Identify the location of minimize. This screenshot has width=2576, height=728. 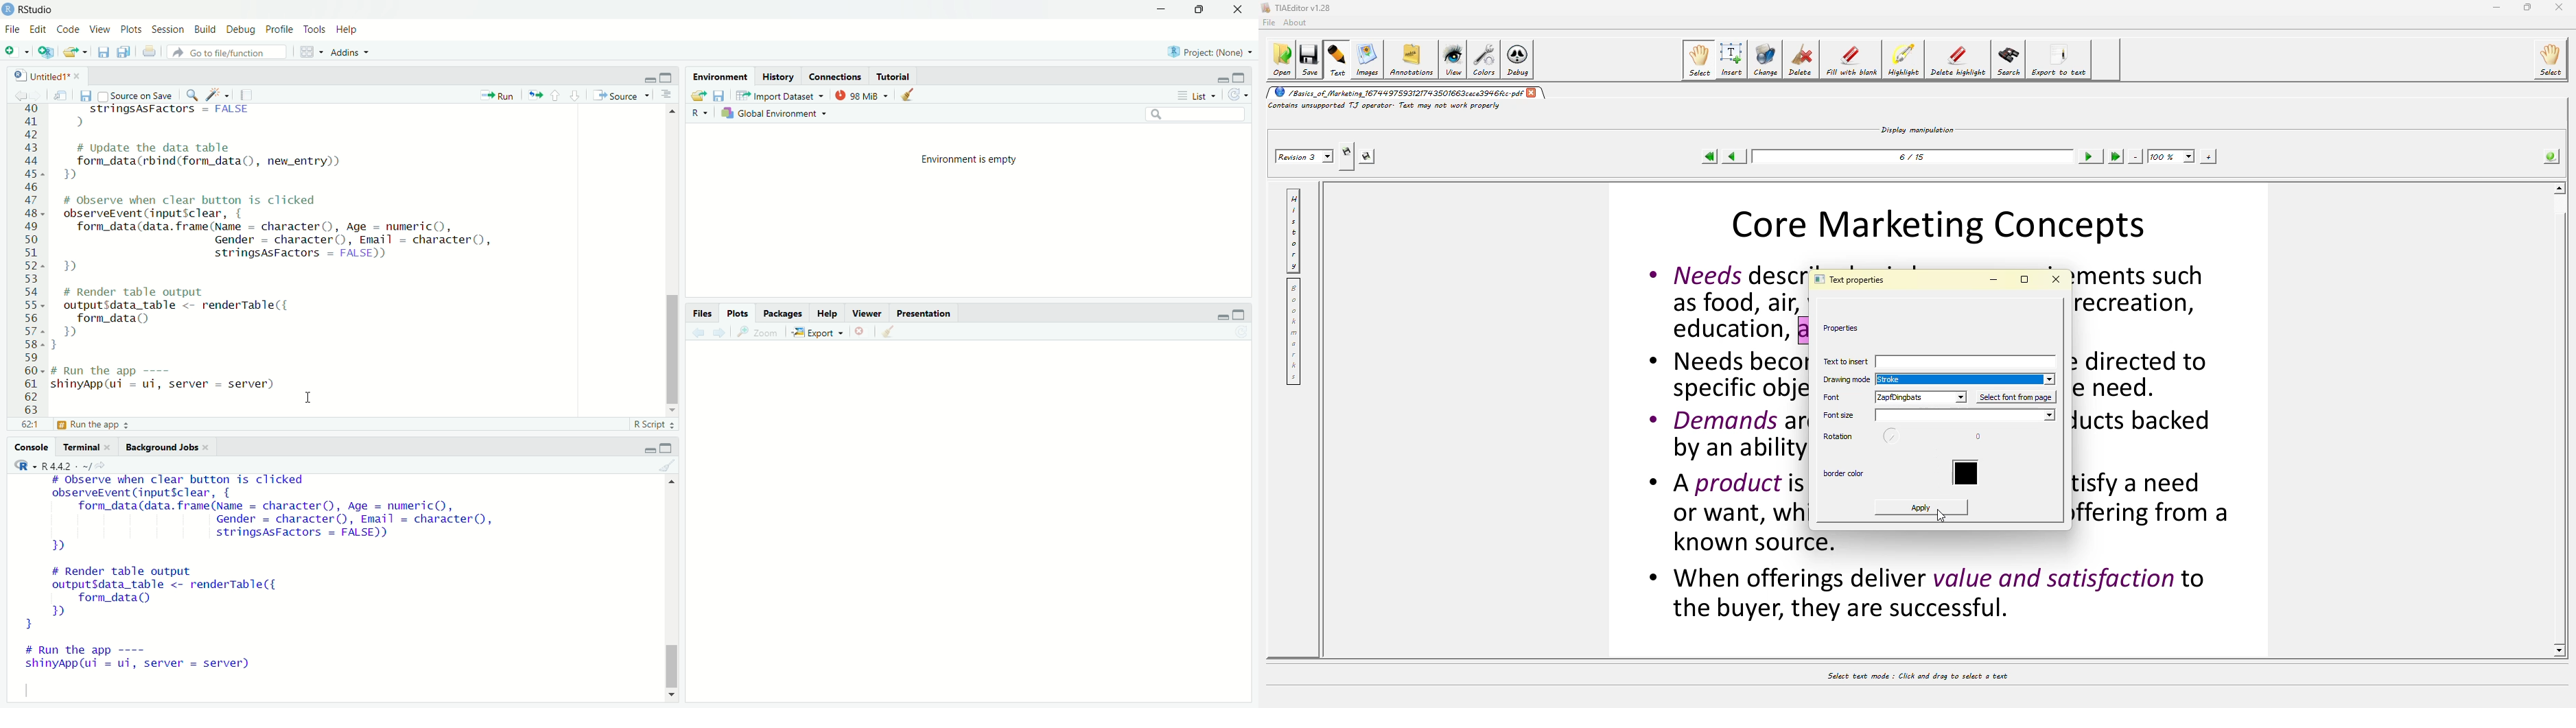
(648, 448).